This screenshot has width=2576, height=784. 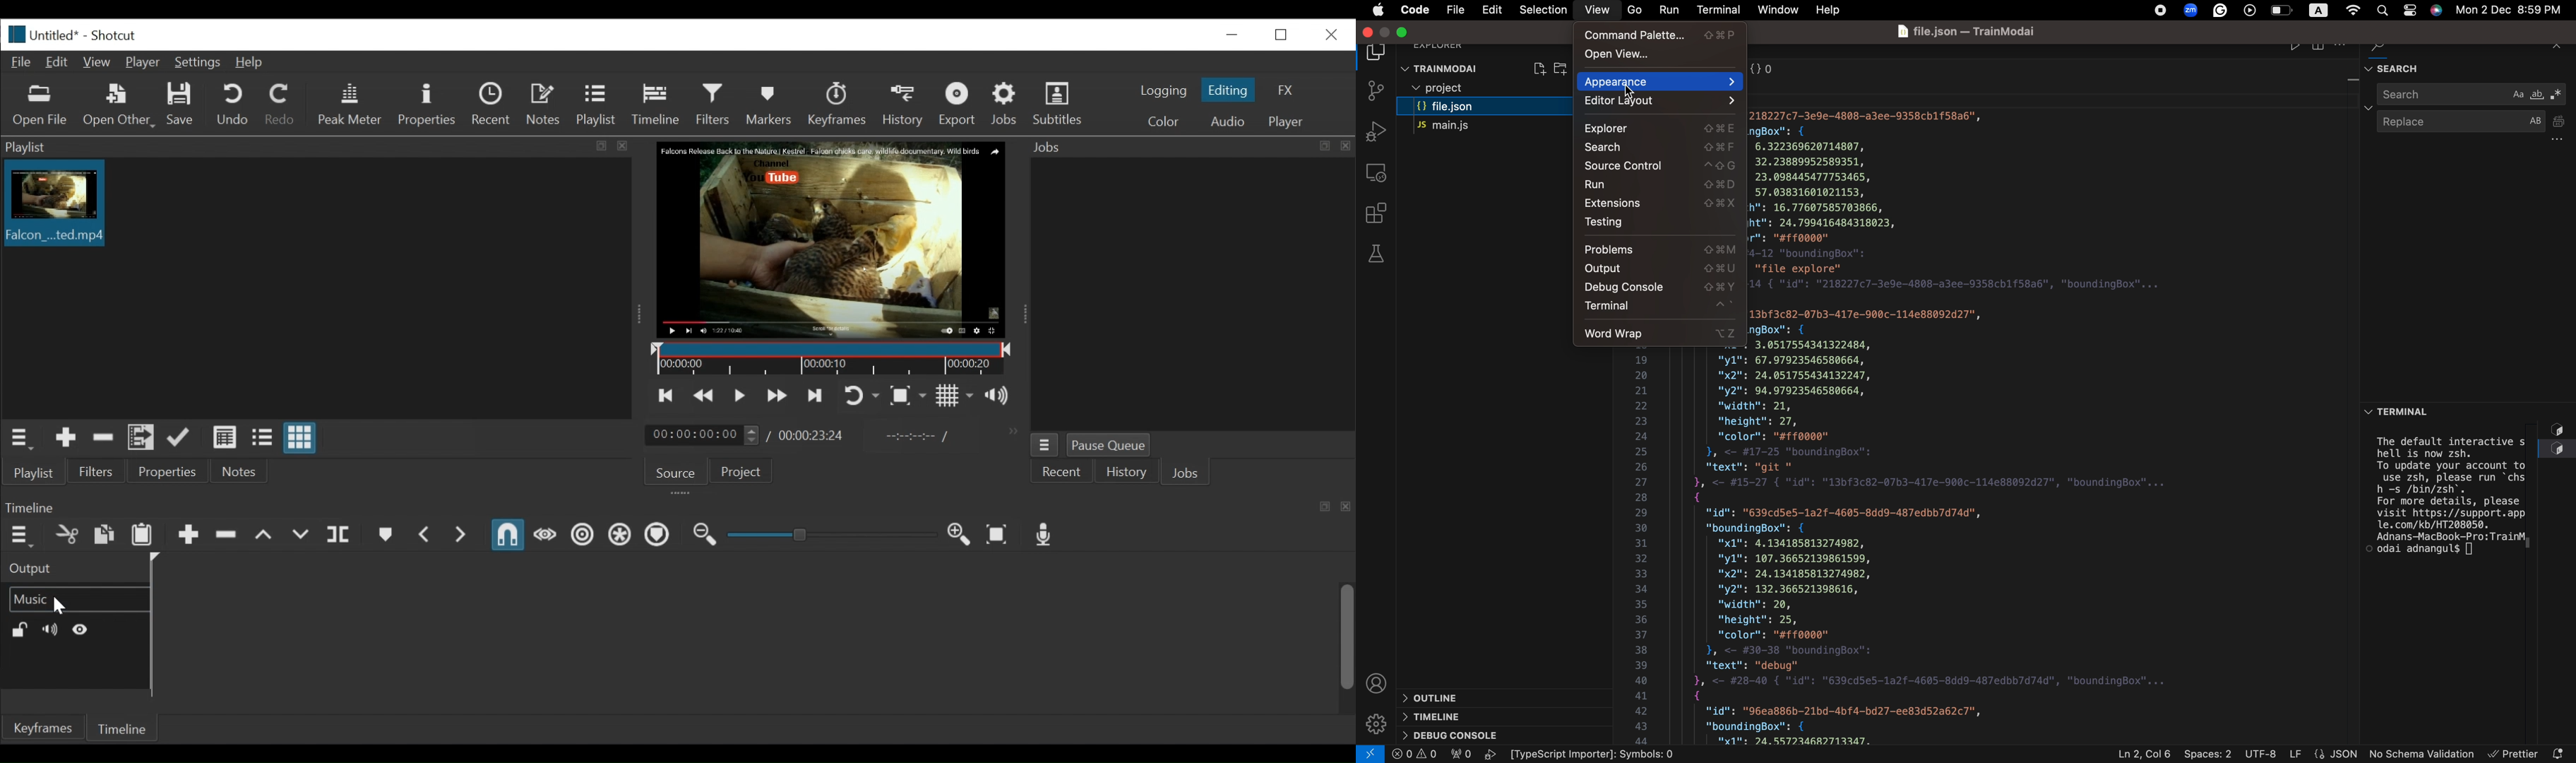 What do you see at coordinates (143, 438) in the screenshot?
I see `Add files to the playlist` at bounding box center [143, 438].